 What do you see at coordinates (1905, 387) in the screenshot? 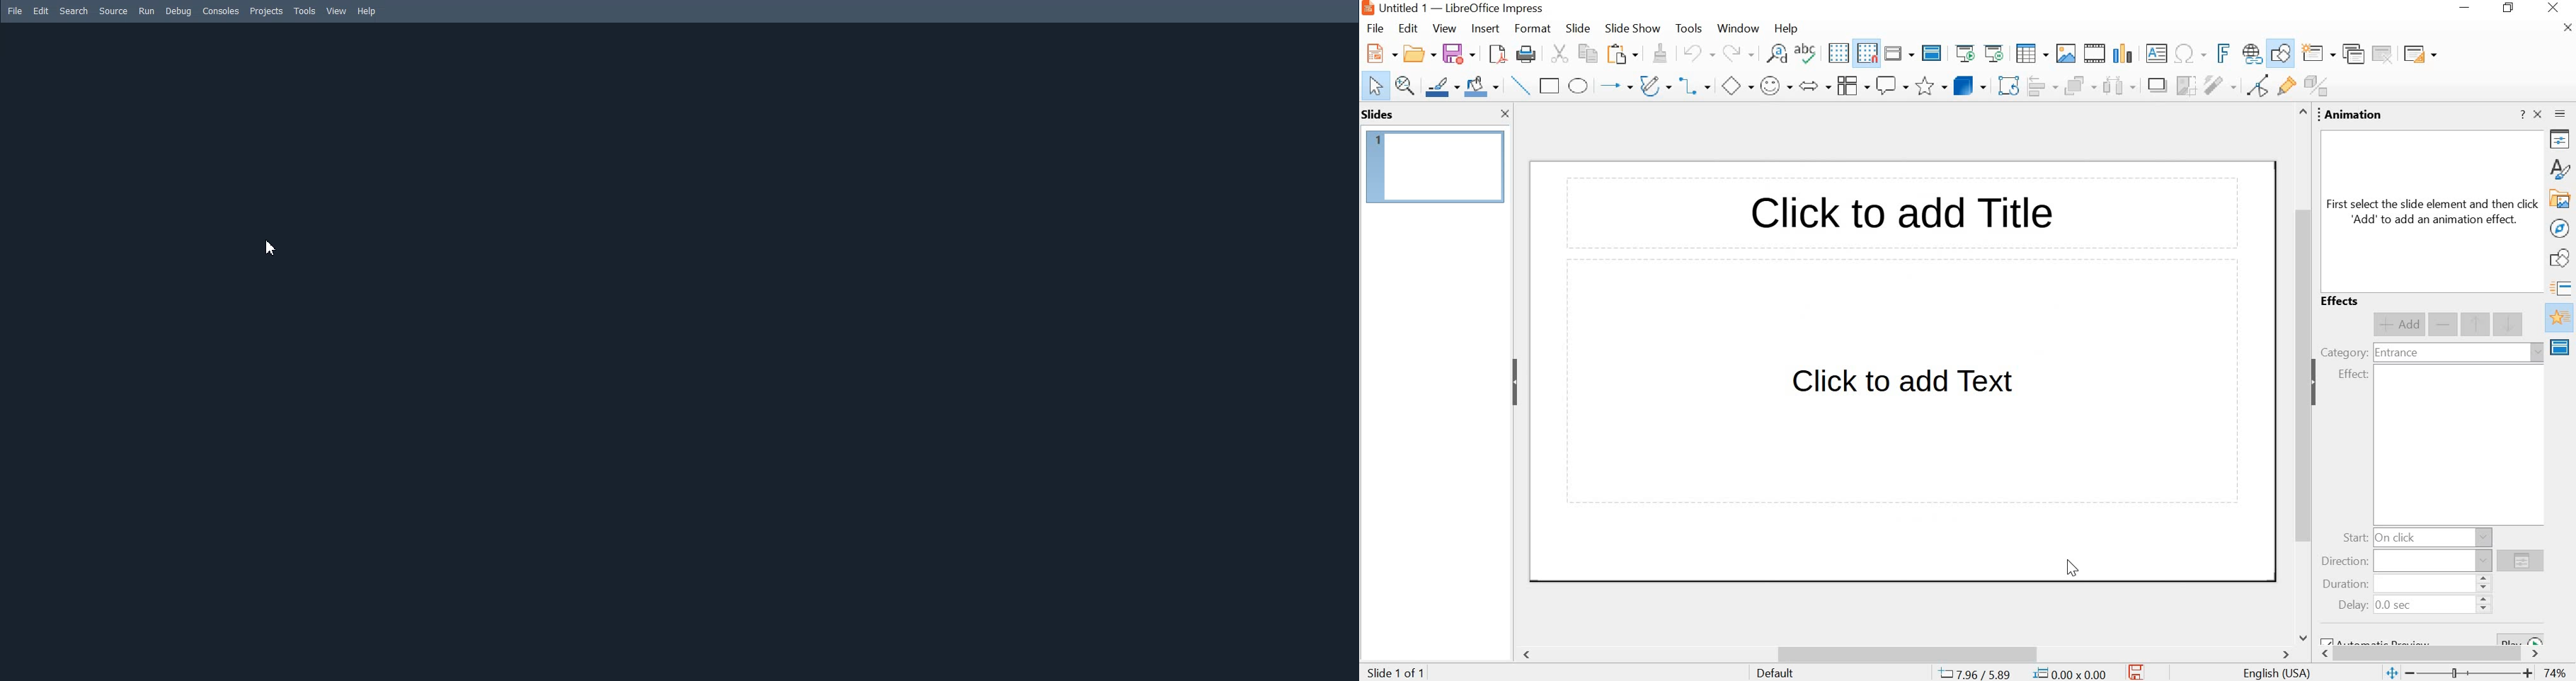
I see `click to add text` at bounding box center [1905, 387].